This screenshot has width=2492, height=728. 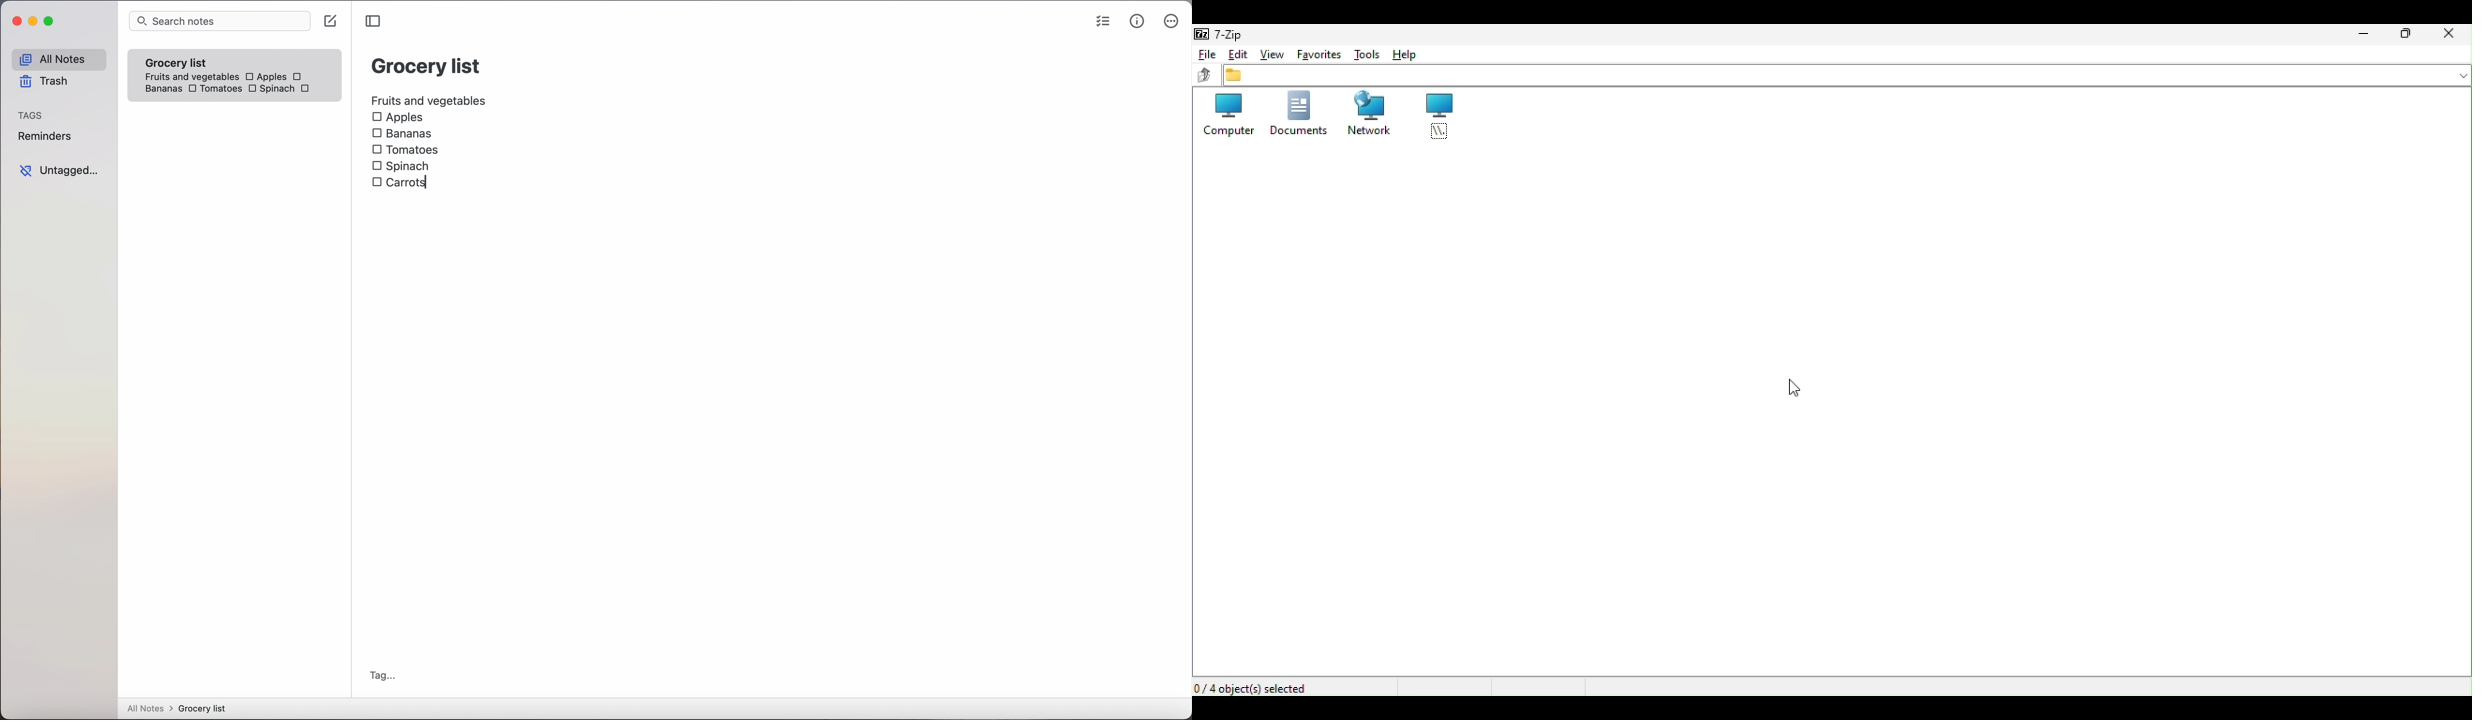 I want to click on Tools, so click(x=1368, y=55).